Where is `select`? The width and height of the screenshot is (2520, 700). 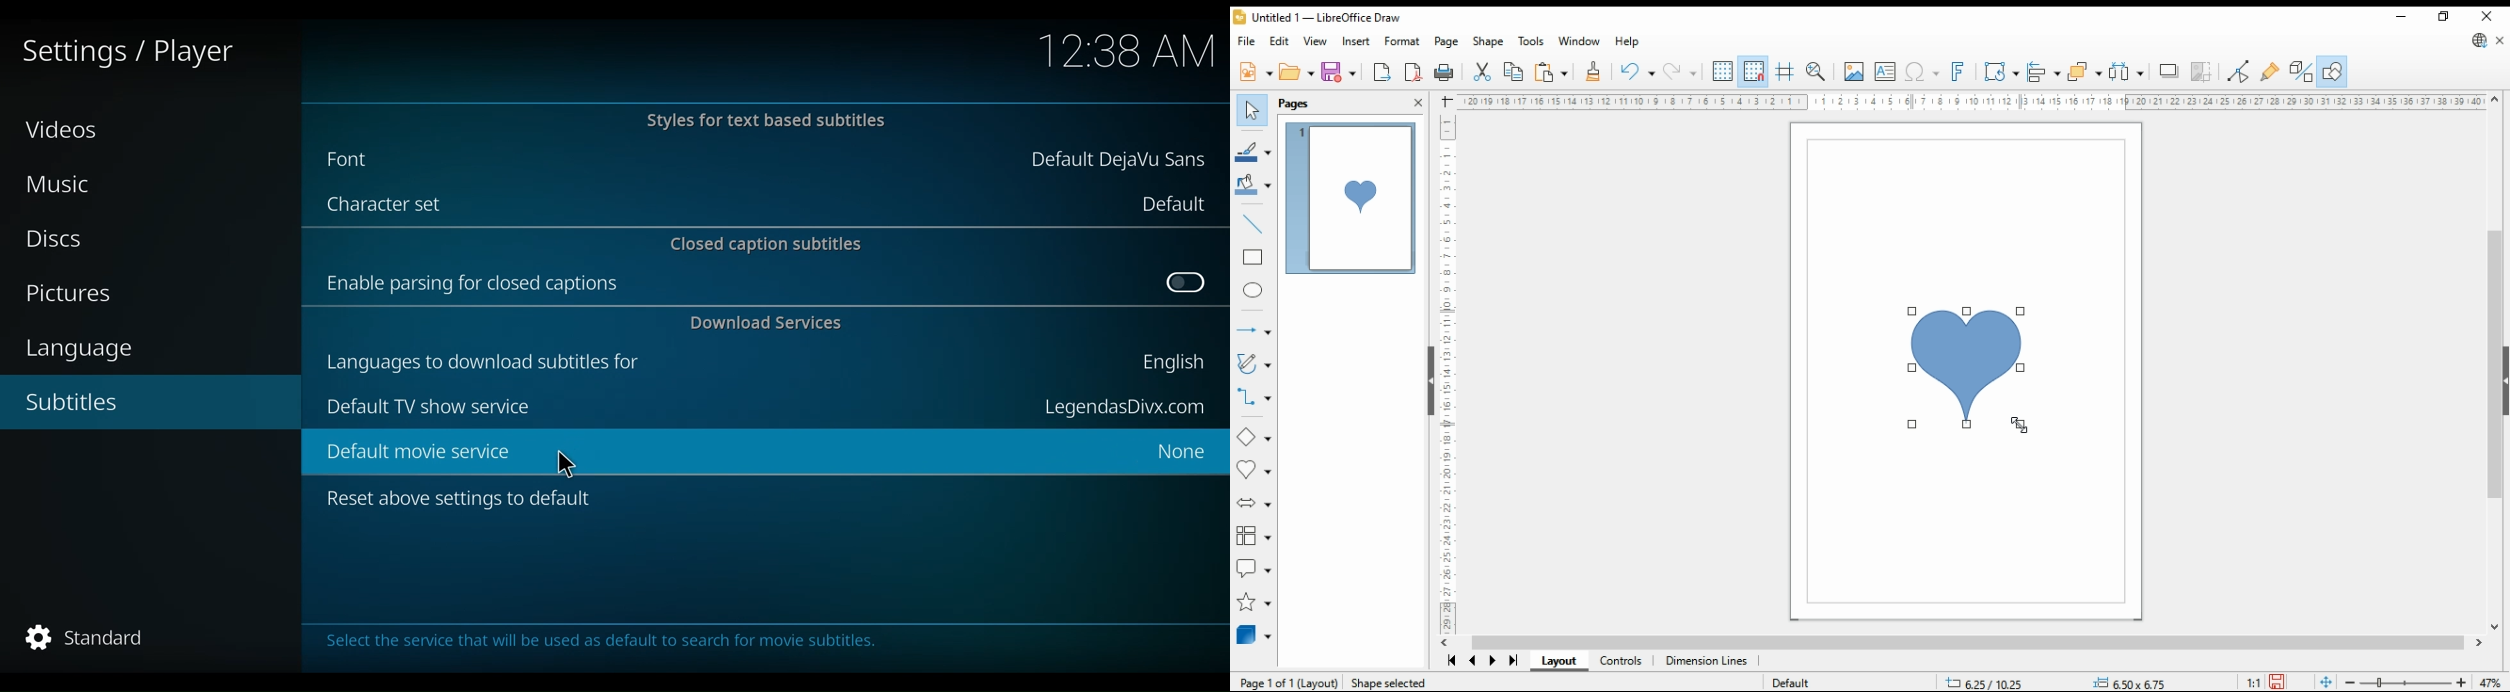
select is located at coordinates (1252, 109).